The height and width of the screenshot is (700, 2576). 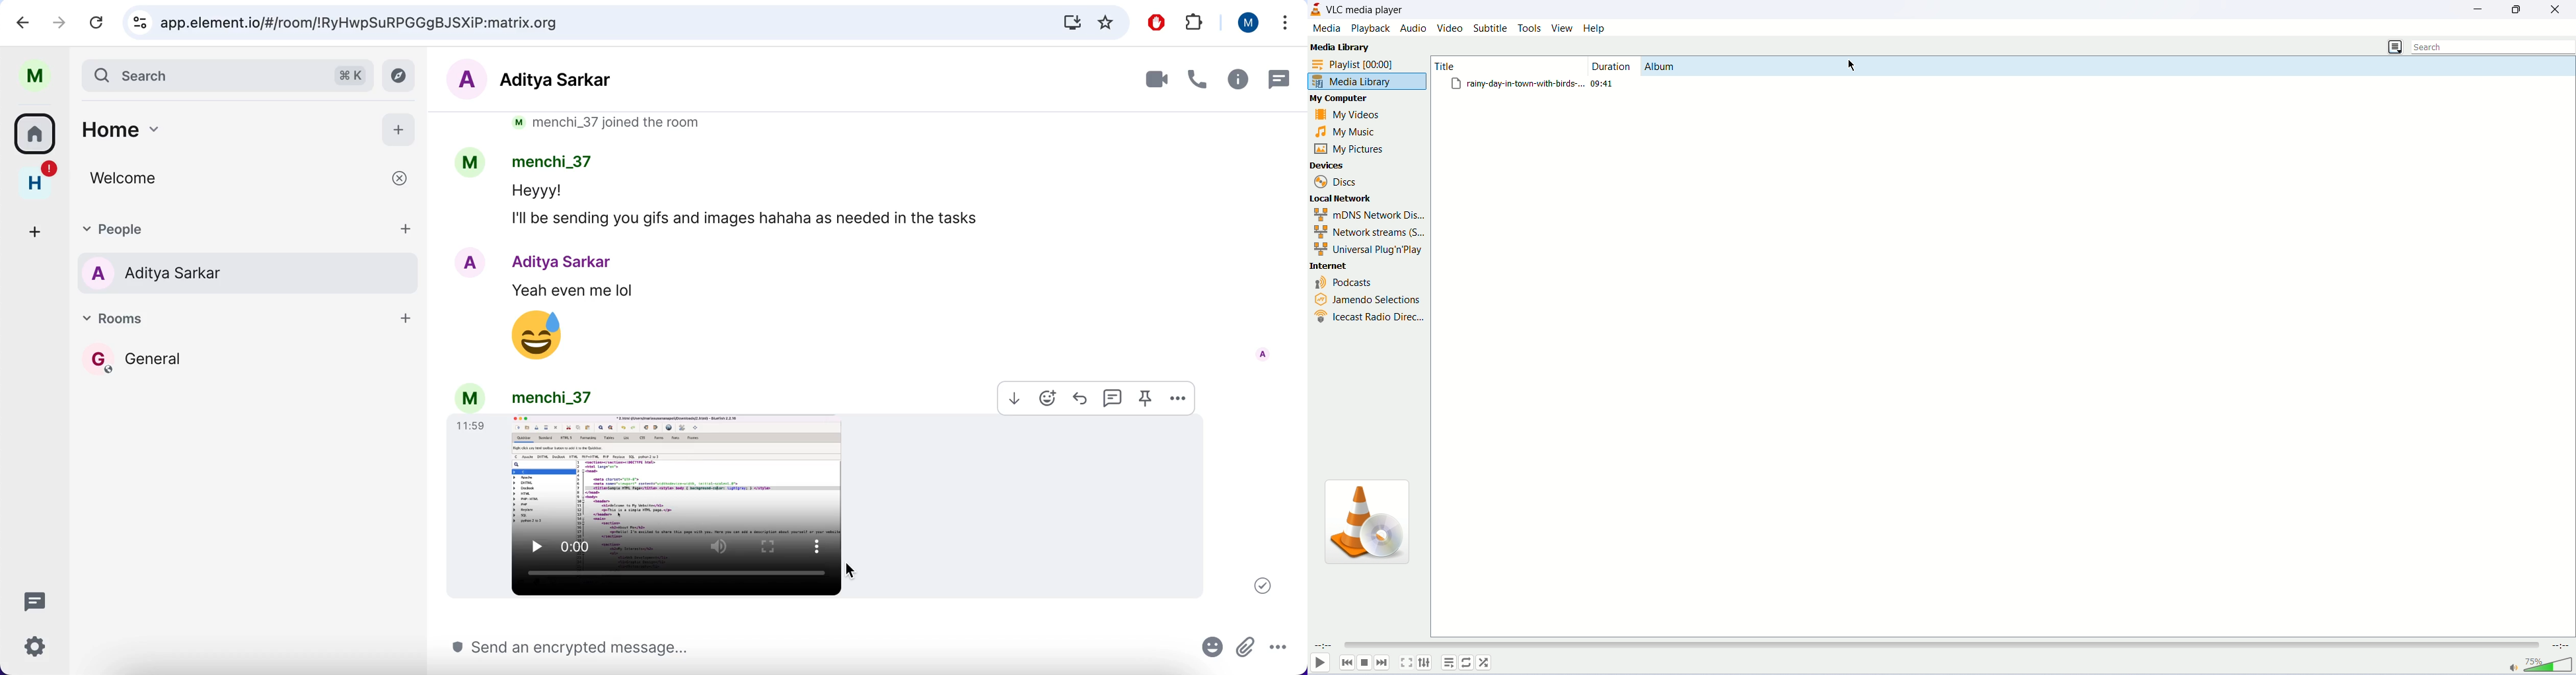 I want to click on m, so click(x=471, y=395).